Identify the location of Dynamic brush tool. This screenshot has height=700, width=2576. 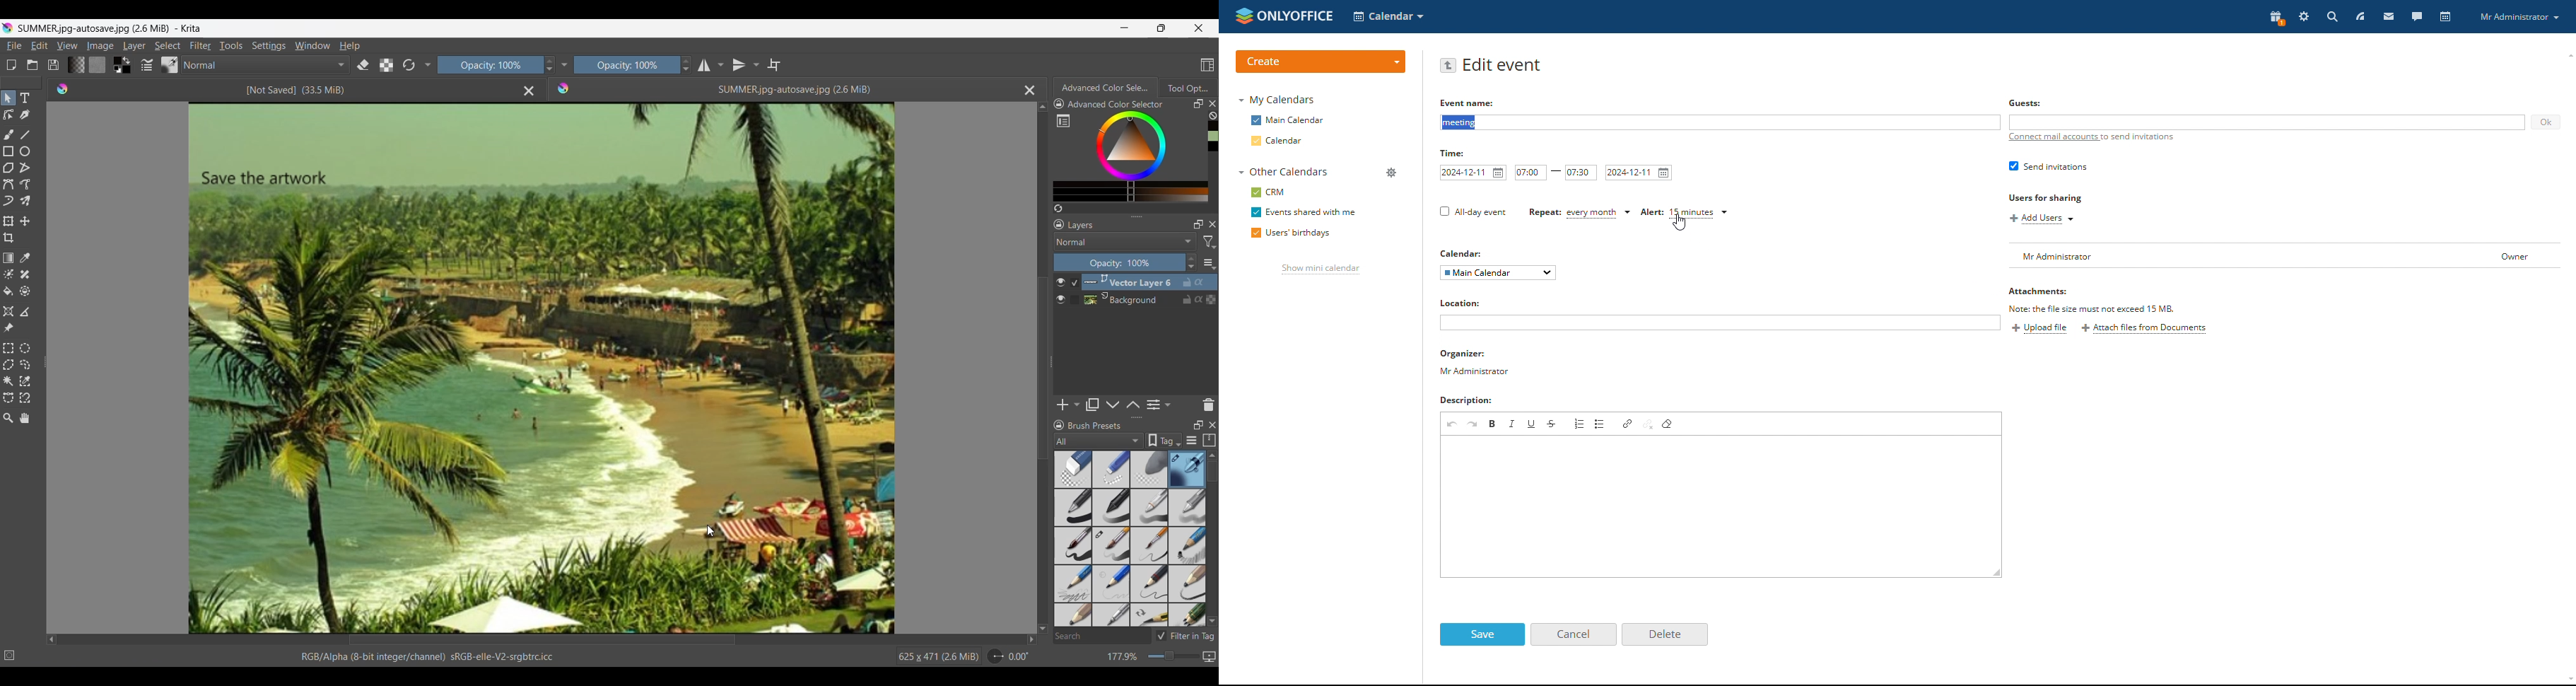
(8, 201).